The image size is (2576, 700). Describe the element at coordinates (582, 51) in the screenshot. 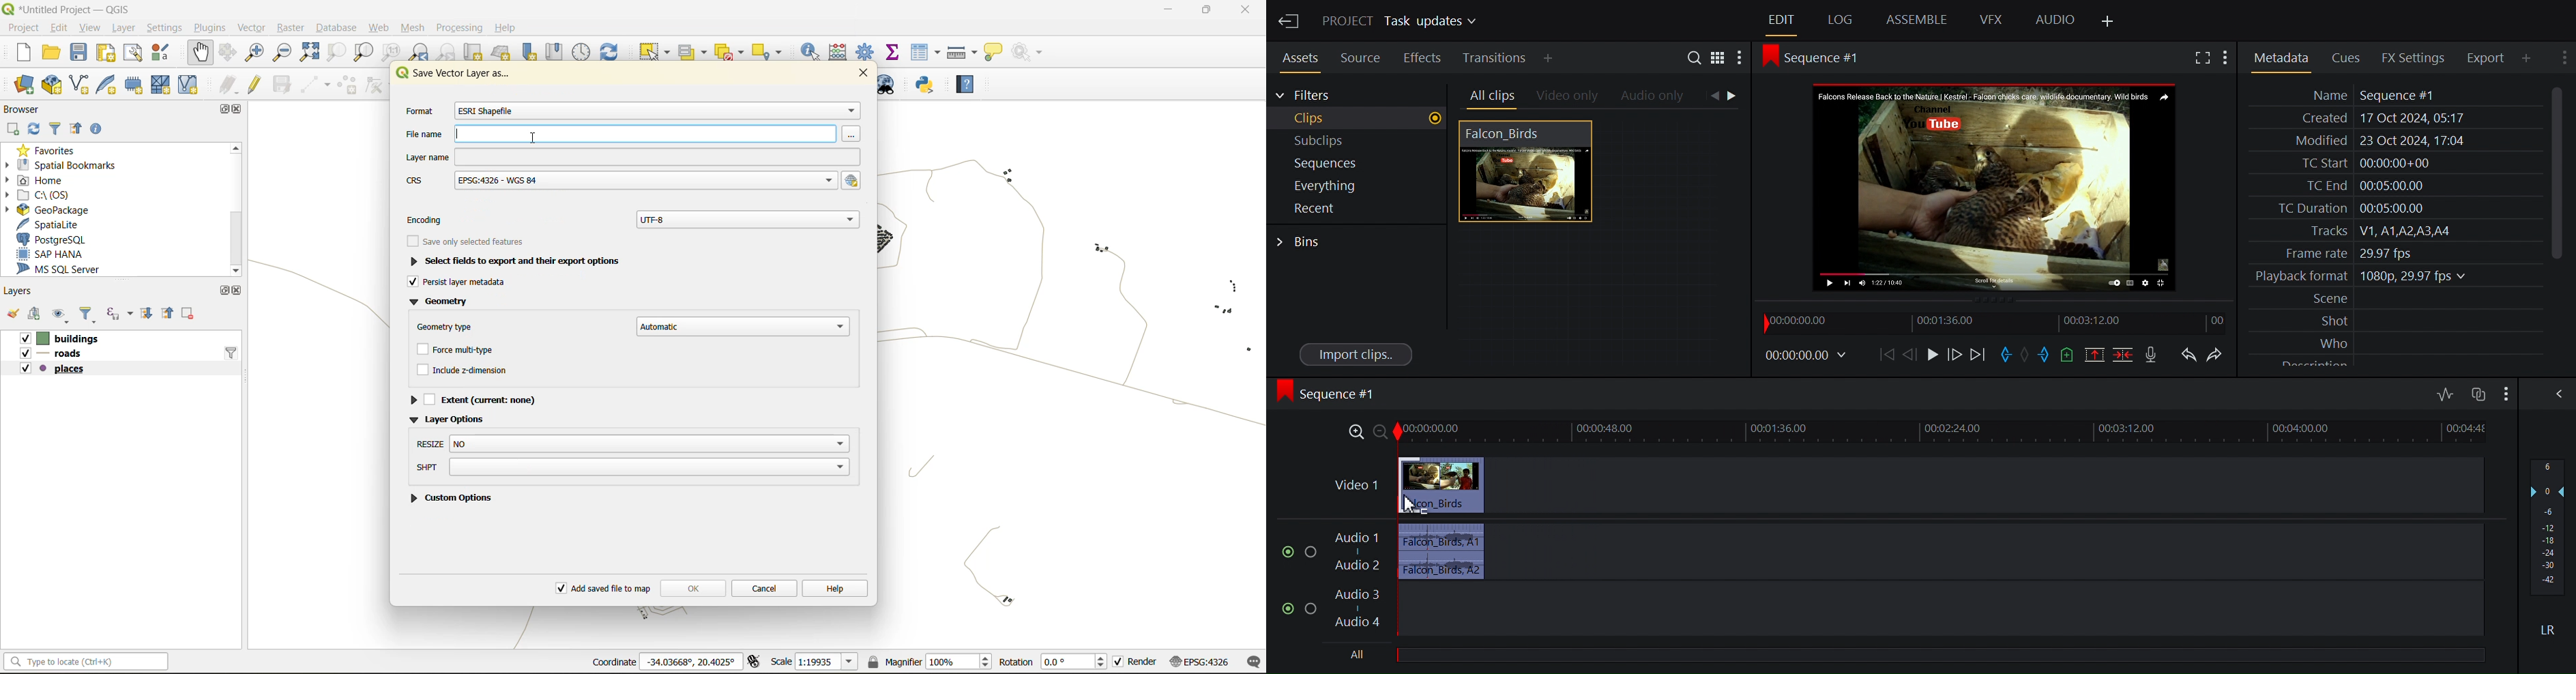

I see `control panel` at that location.